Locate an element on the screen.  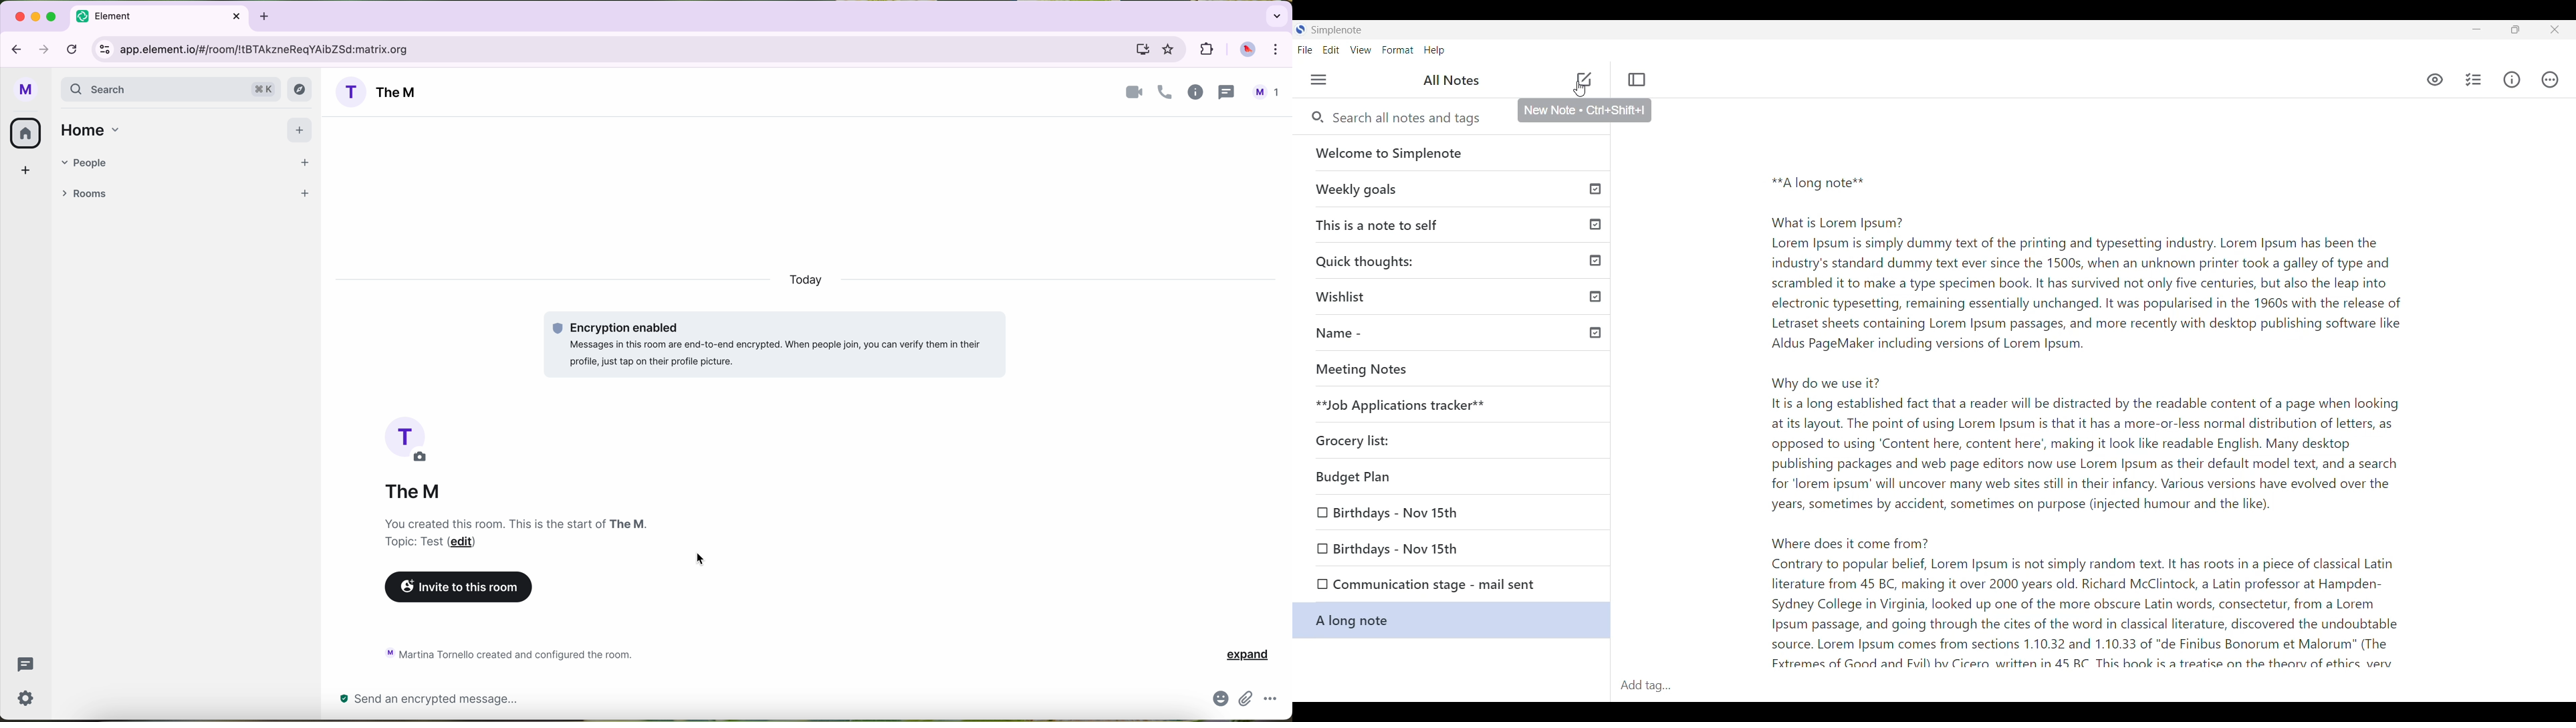
room name is located at coordinates (382, 92).